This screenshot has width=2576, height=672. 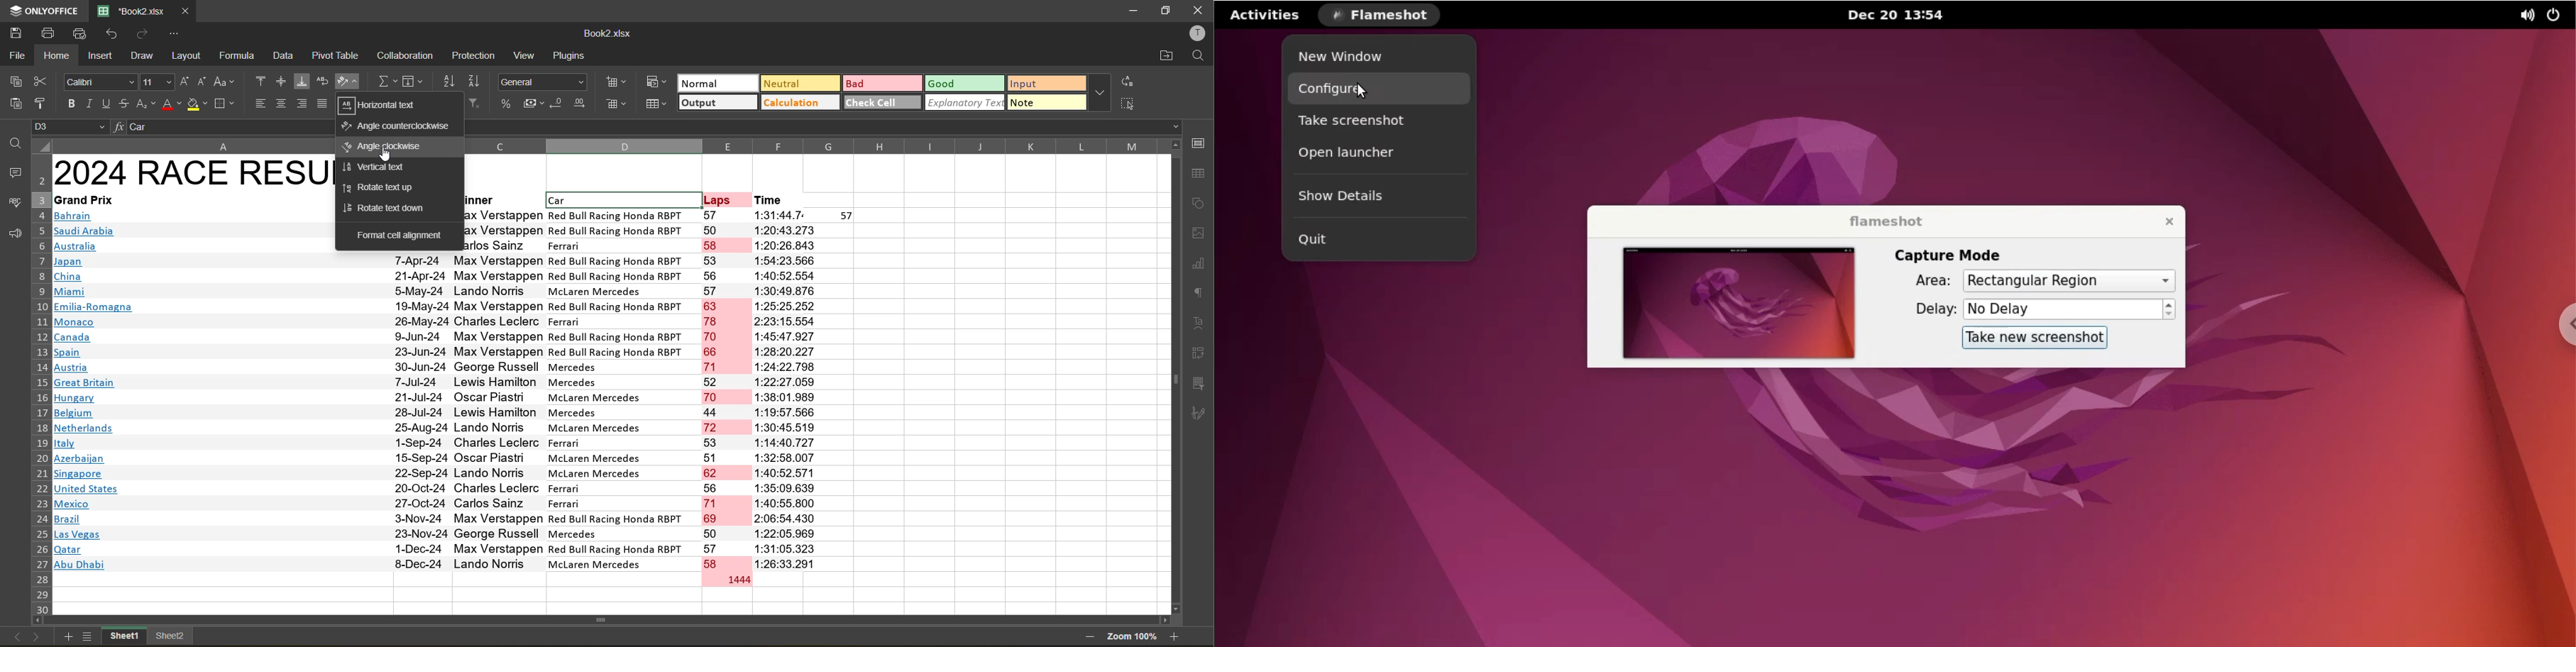 I want to click on pivot table, so click(x=1198, y=353).